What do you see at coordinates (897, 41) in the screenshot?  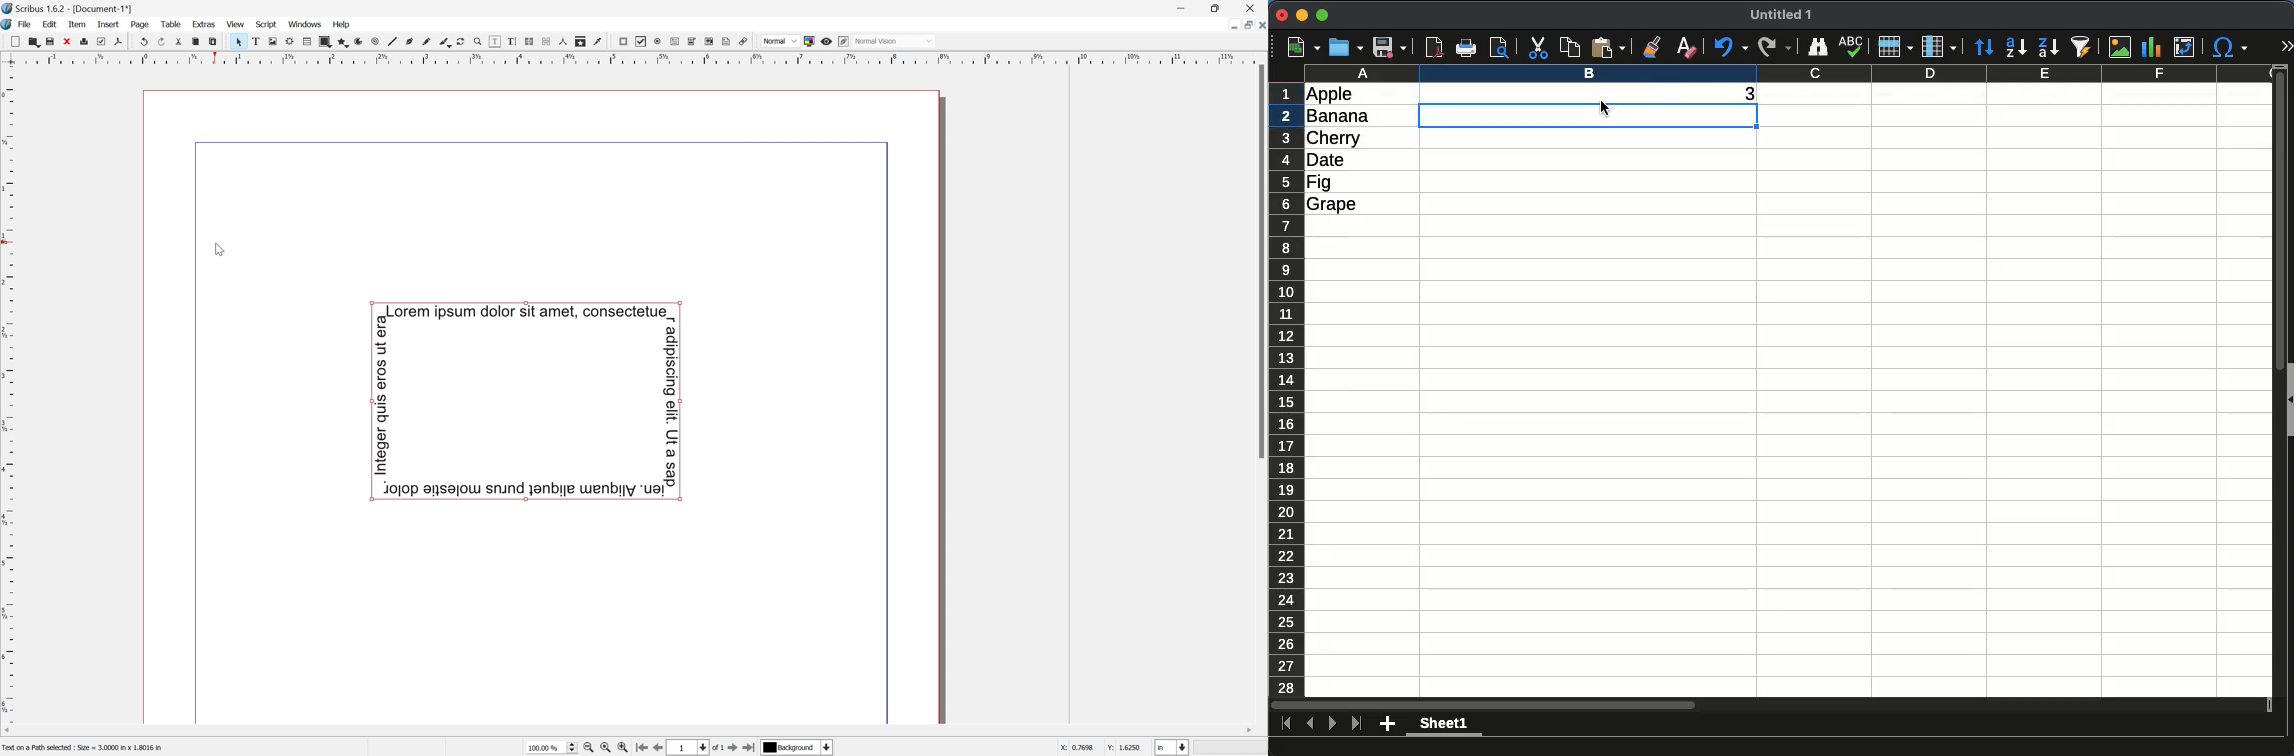 I see `Normal mode` at bounding box center [897, 41].